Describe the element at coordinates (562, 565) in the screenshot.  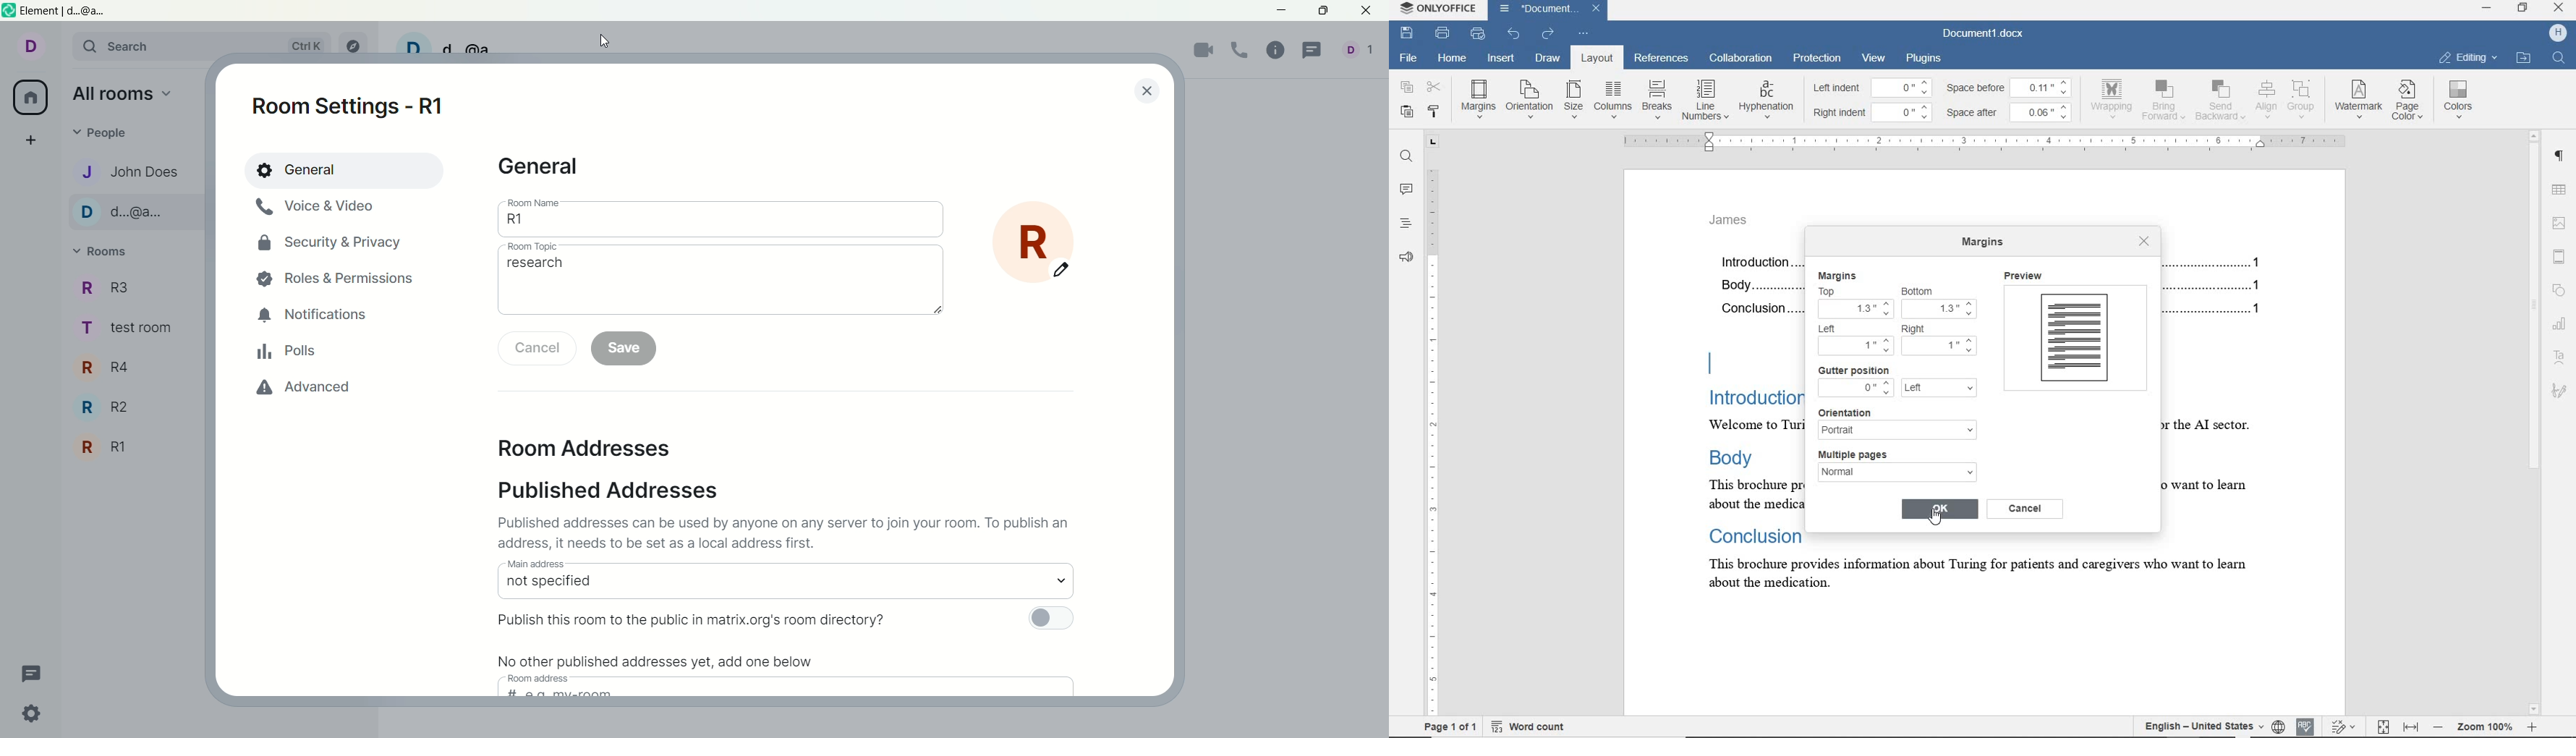
I see `main address` at that location.